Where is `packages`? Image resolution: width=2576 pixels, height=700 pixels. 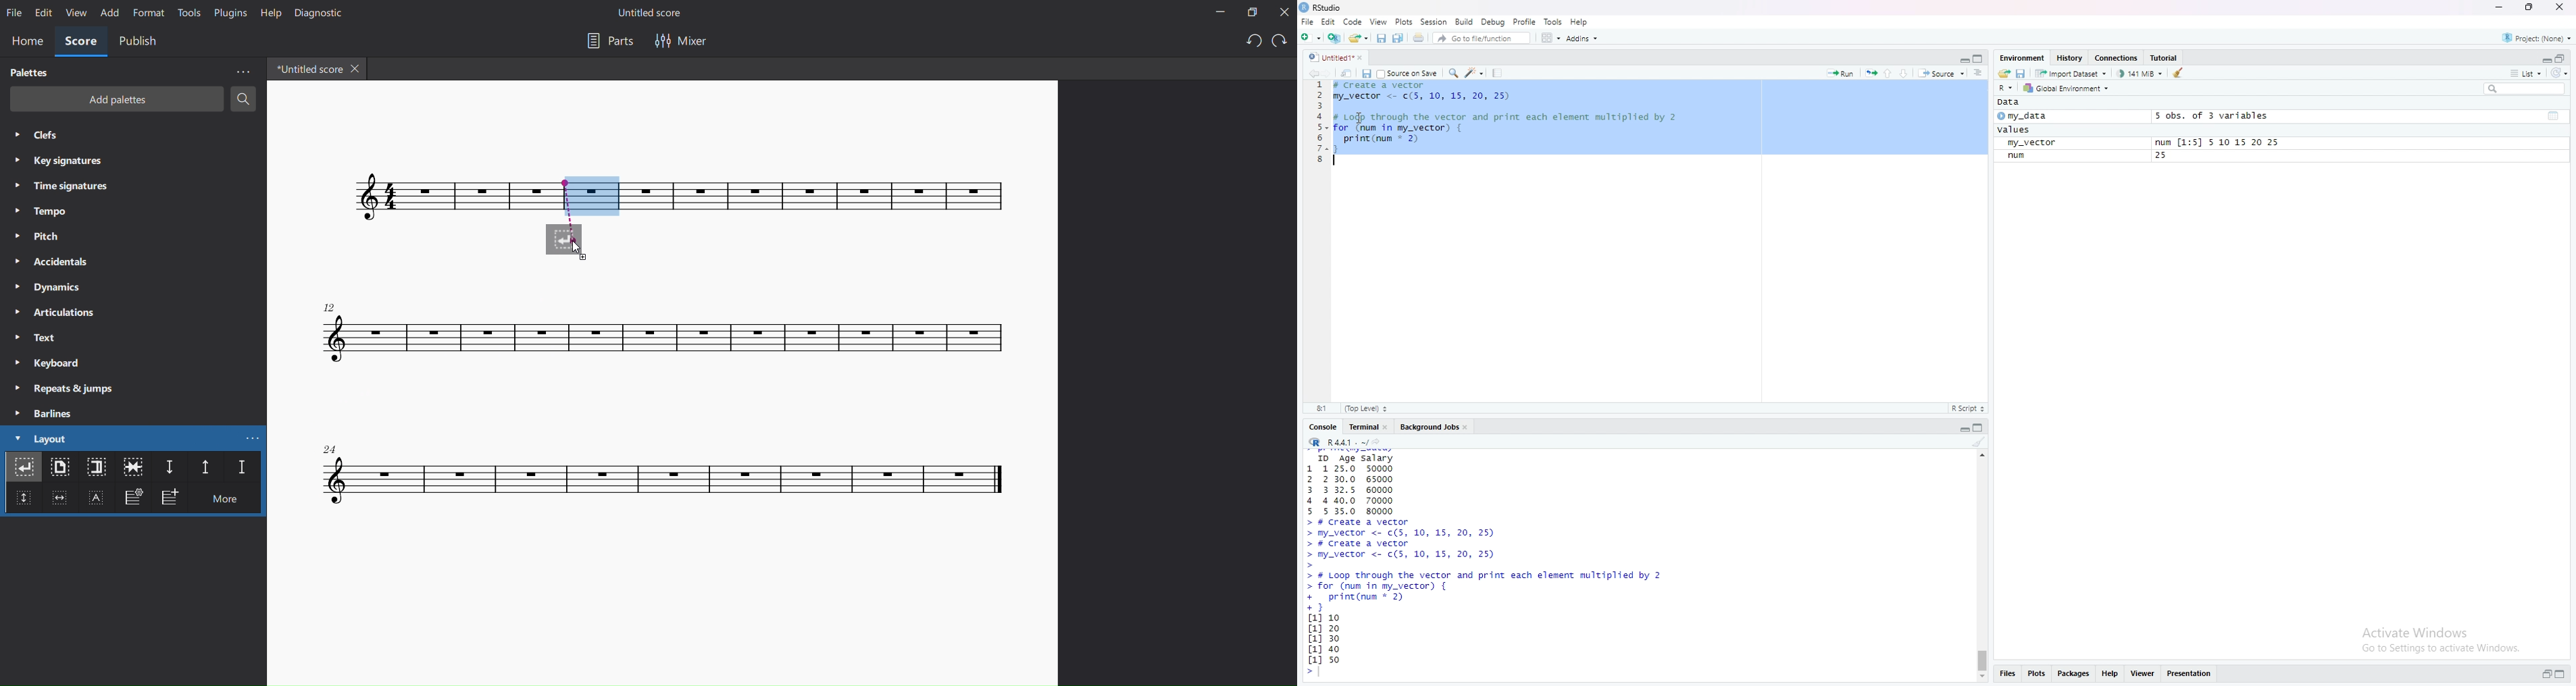
packages is located at coordinates (2075, 673).